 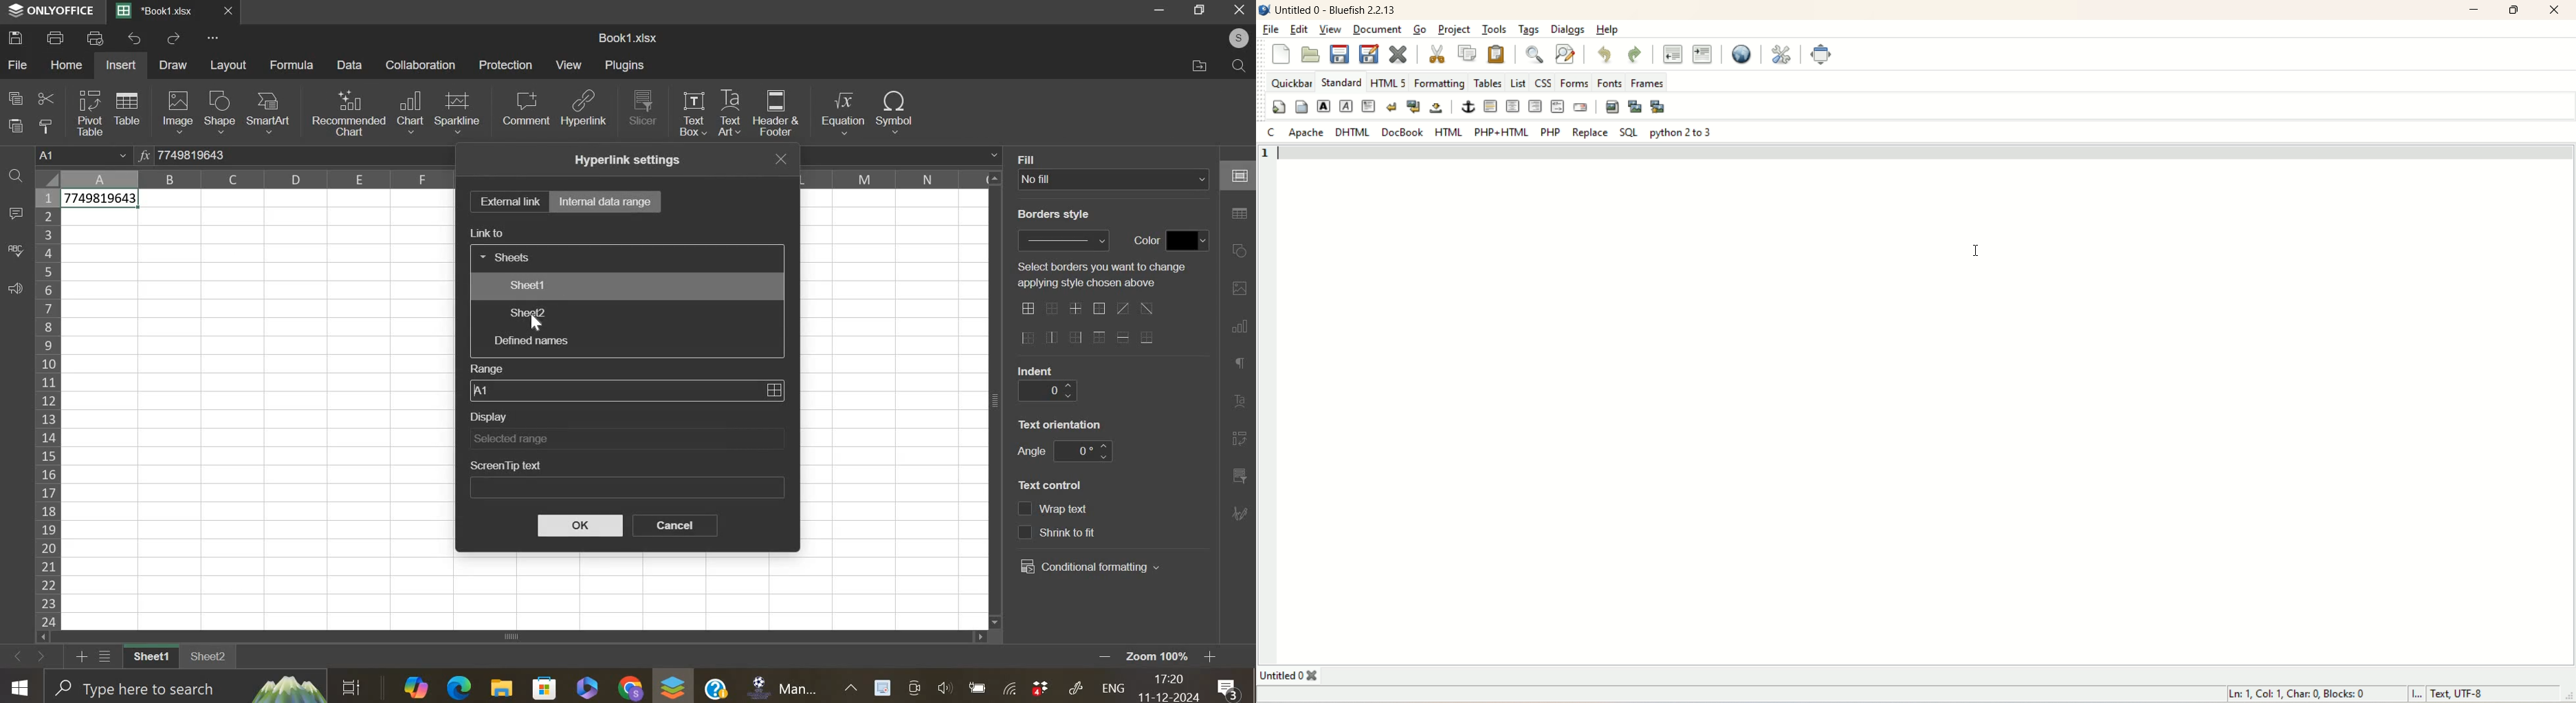 I want to click on email, so click(x=1582, y=108).